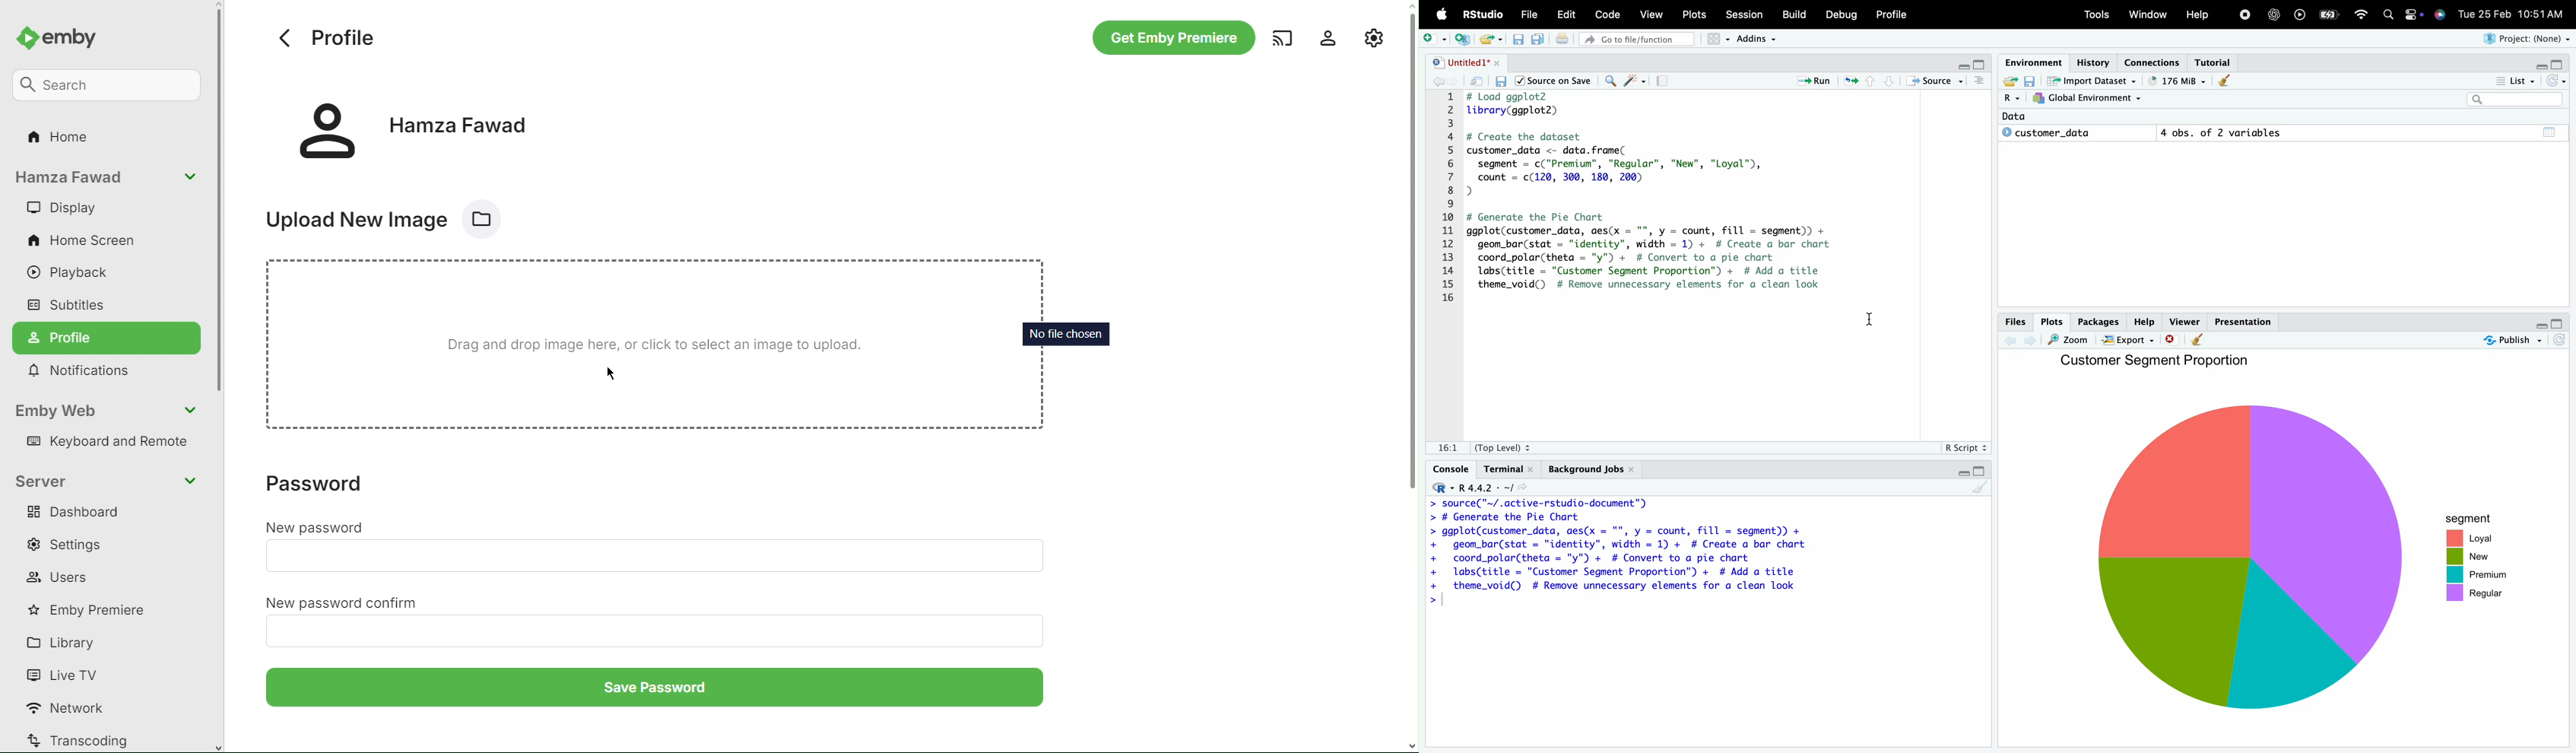  Describe the element at coordinates (2095, 319) in the screenshot. I see `Packages` at that location.